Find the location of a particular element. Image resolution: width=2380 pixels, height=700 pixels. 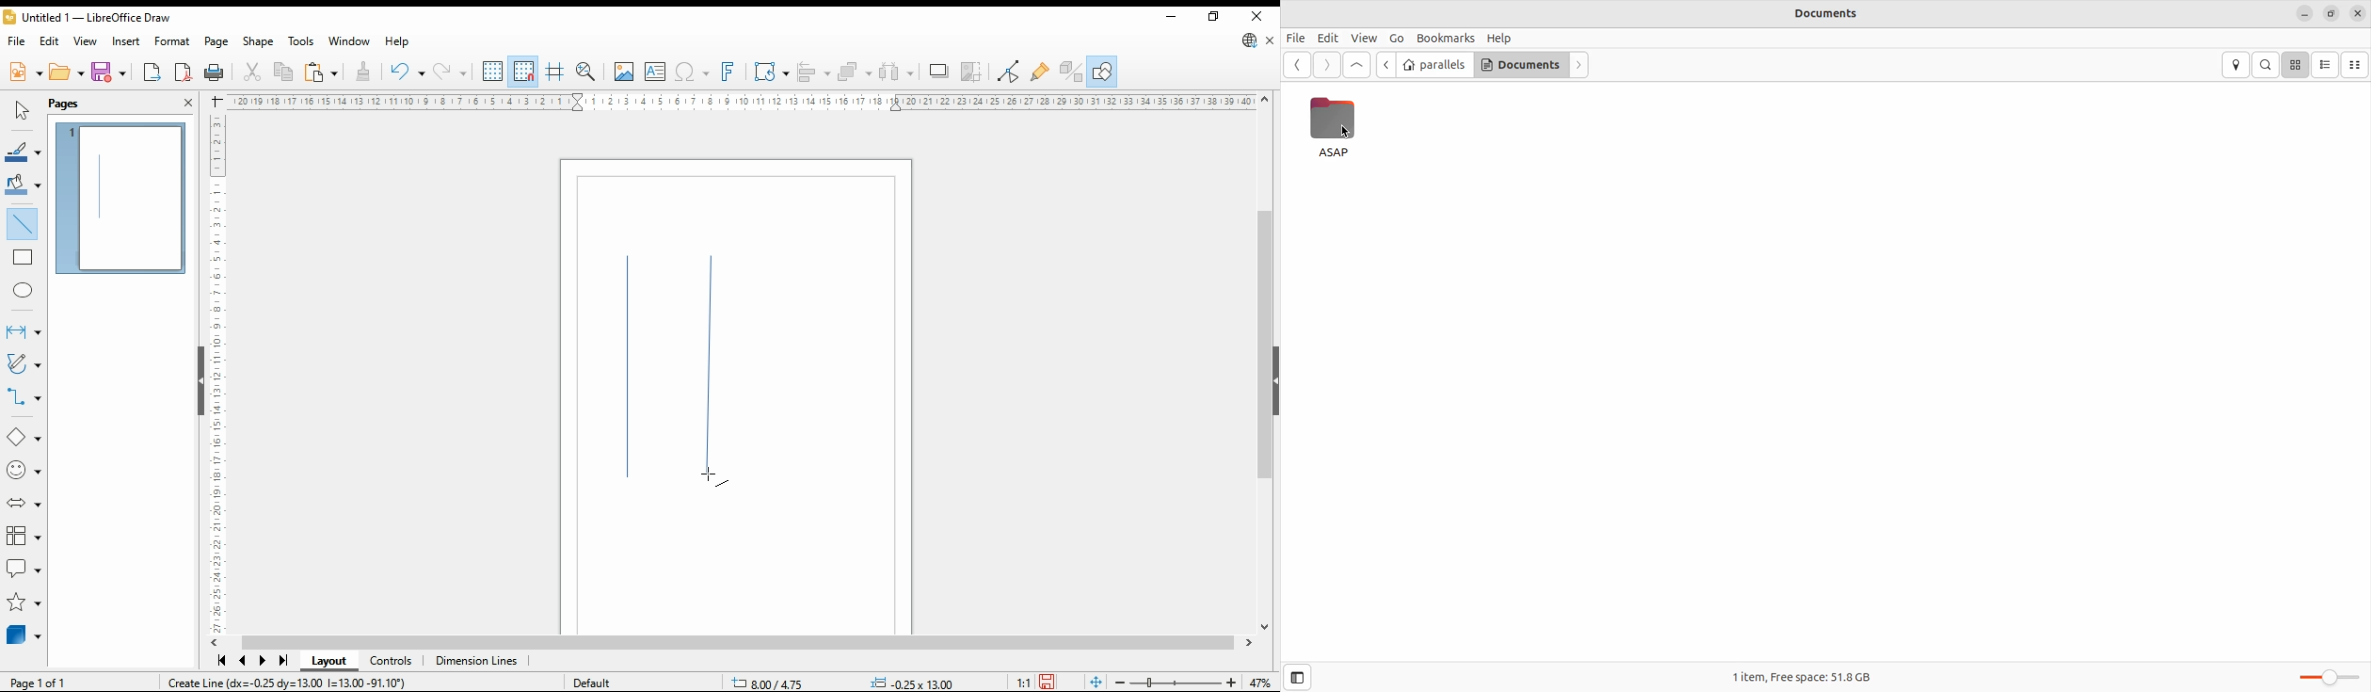

open is located at coordinates (66, 73).